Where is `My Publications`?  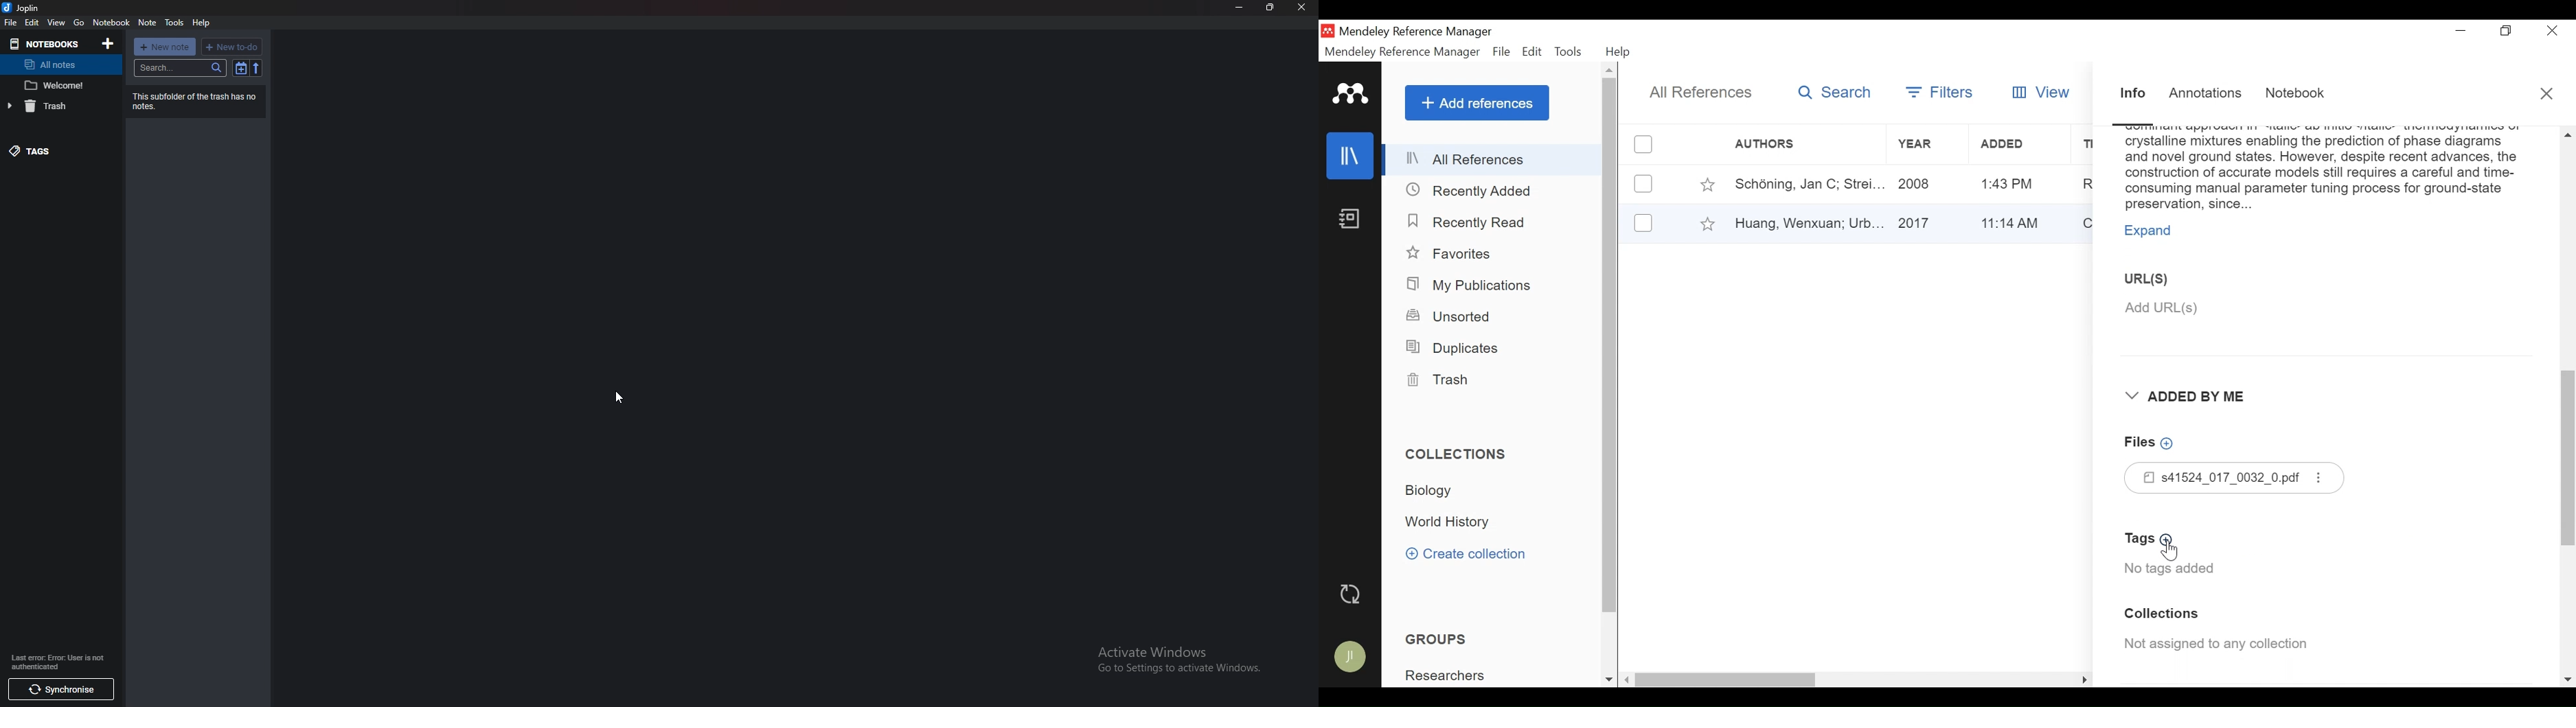 My Publications is located at coordinates (1471, 286).